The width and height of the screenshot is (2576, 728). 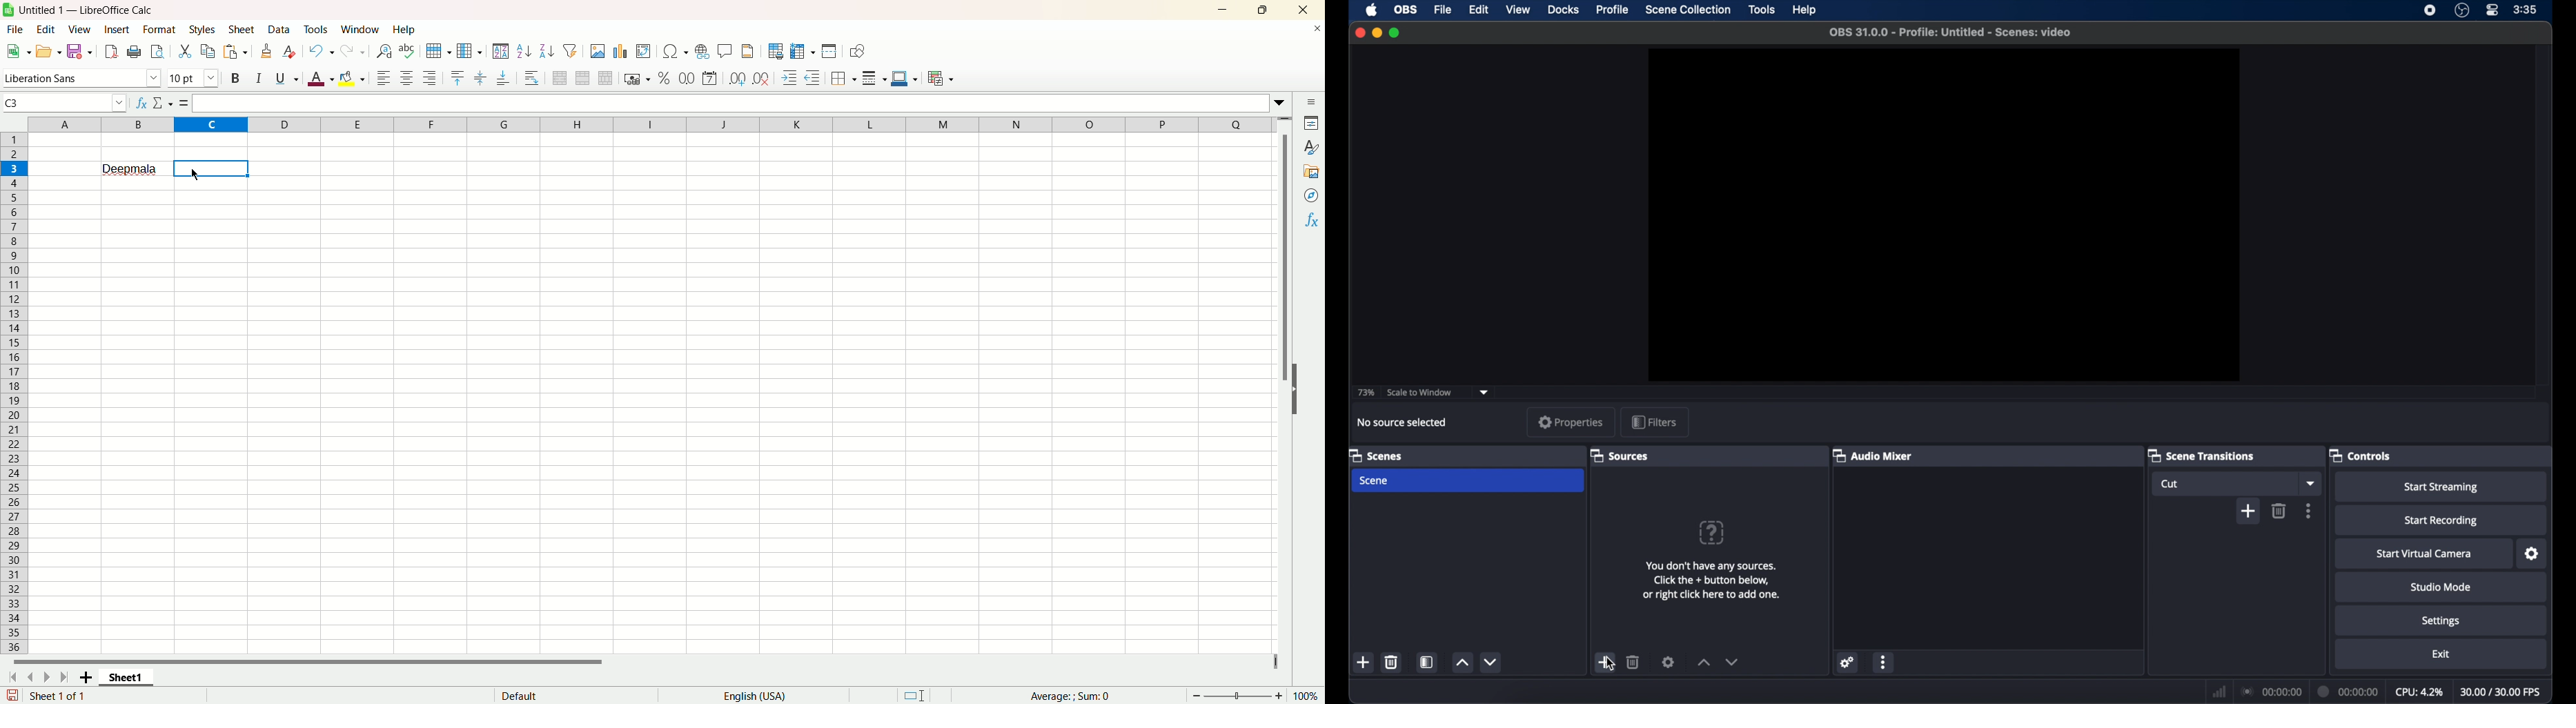 What do you see at coordinates (1490, 662) in the screenshot?
I see `decrement` at bounding box center [1490, 662].